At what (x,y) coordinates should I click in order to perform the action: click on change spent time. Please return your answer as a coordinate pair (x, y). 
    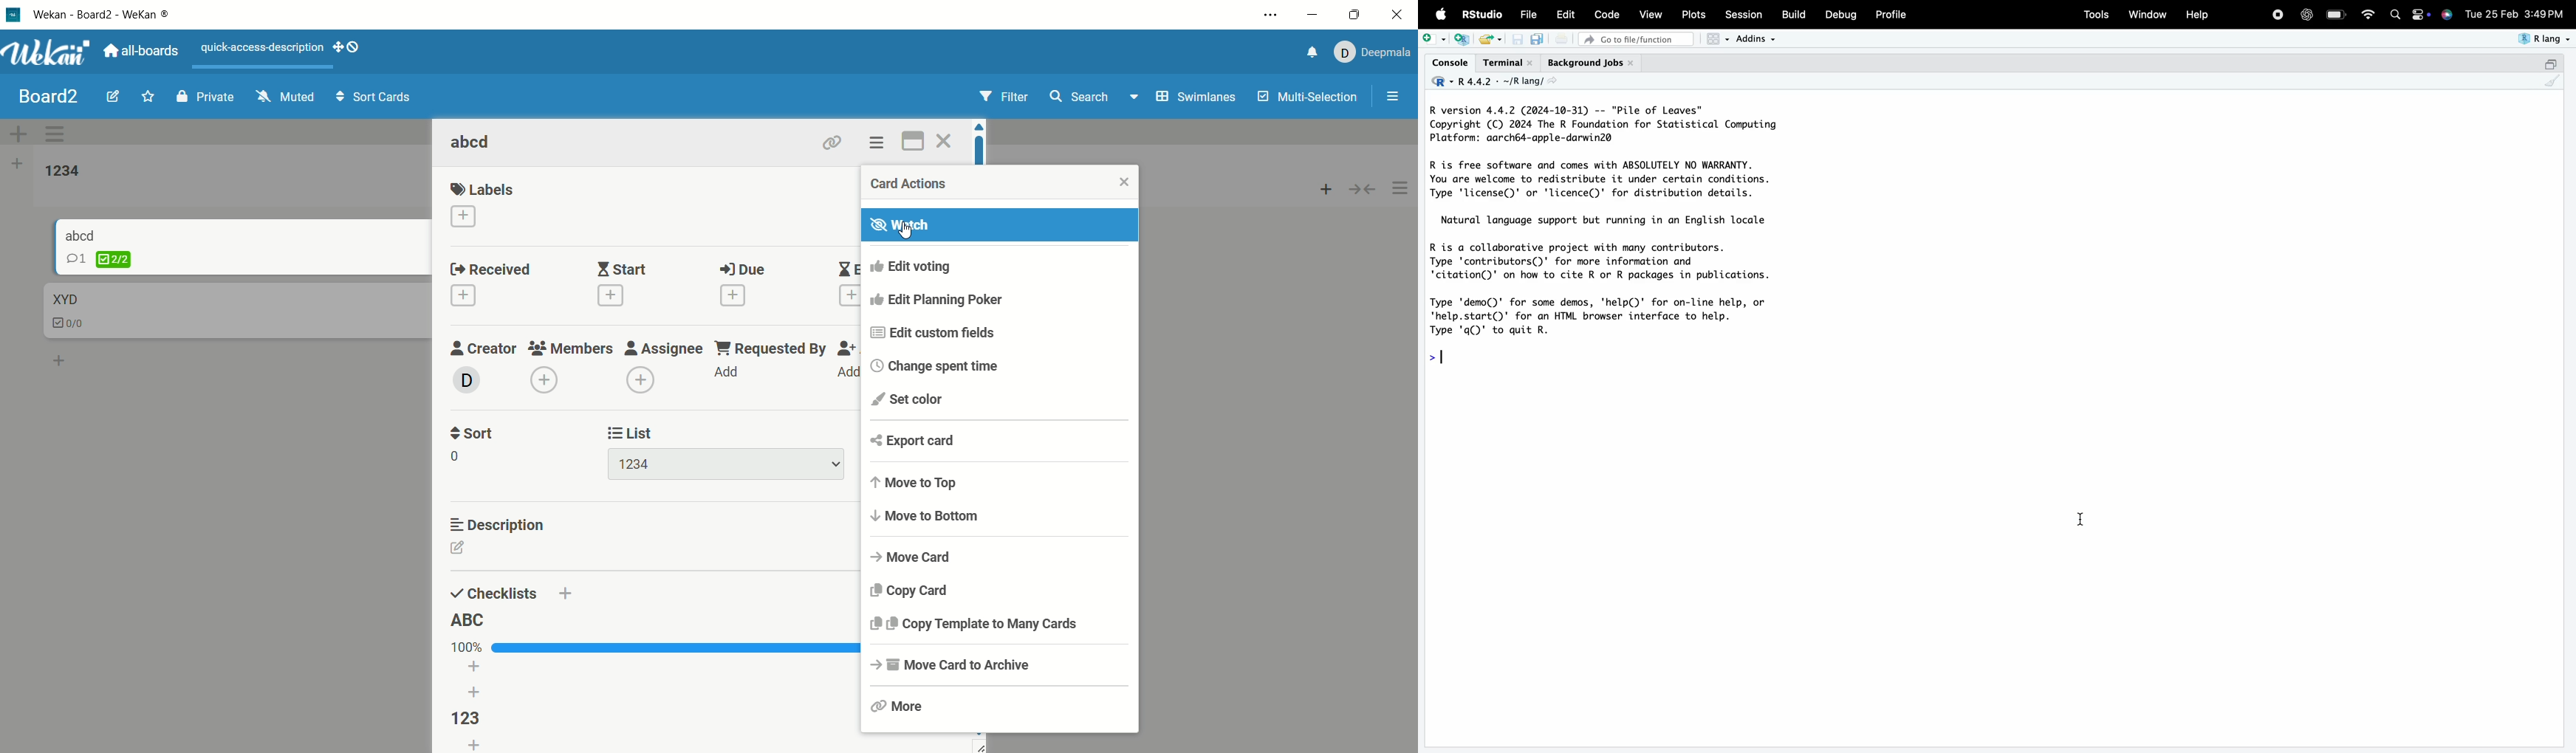
    Looking at the image, I should click on (1001, 366).